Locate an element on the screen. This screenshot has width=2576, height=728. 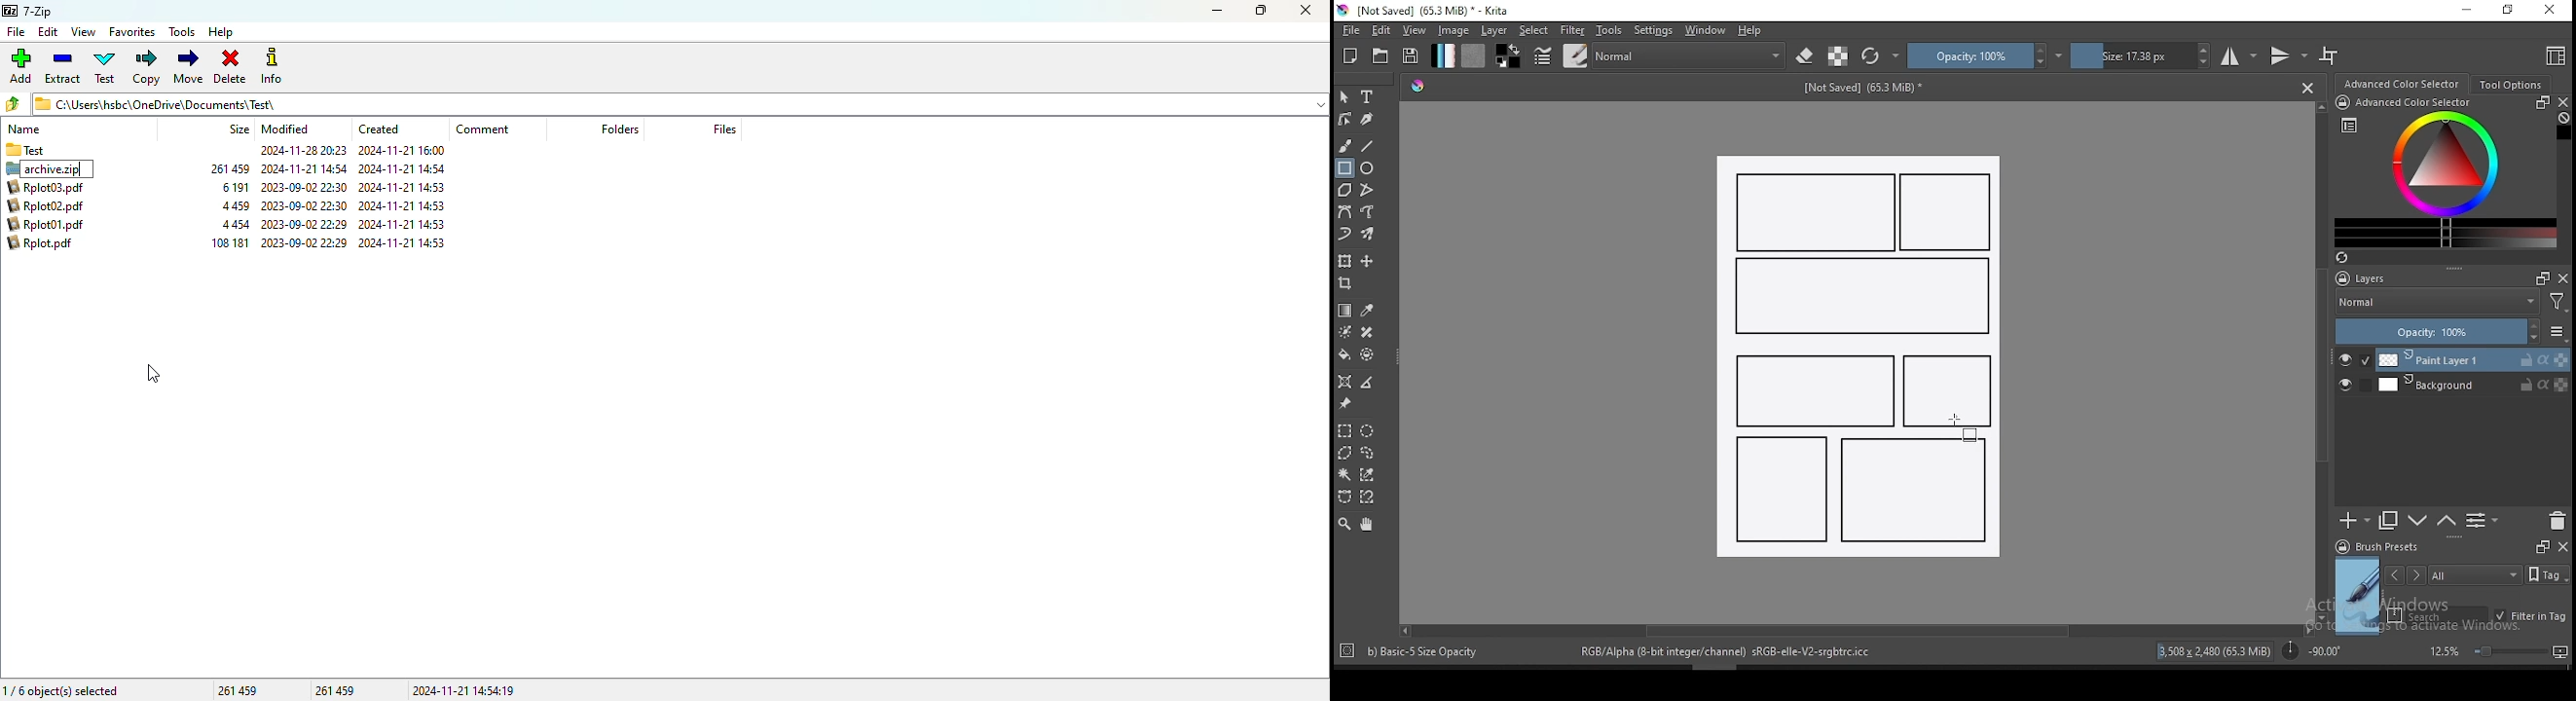
bezier curve selection tool is located at coordinates (1344, 498).